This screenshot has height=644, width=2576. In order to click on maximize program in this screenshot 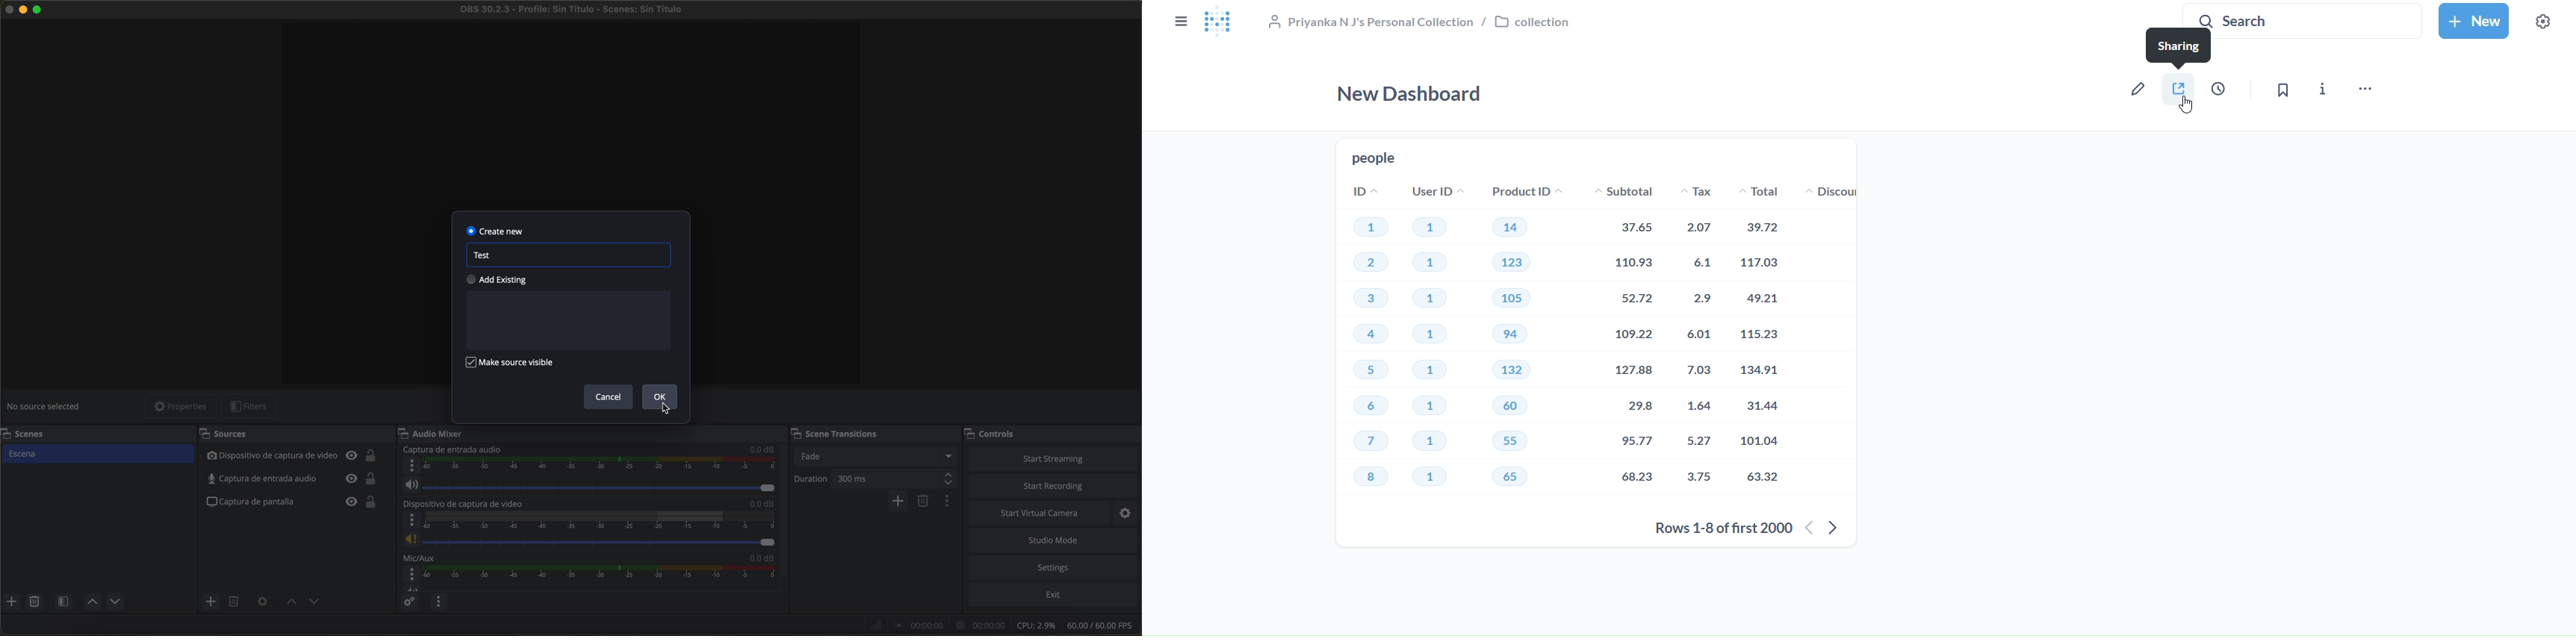, I will do `click(39, 8)`.